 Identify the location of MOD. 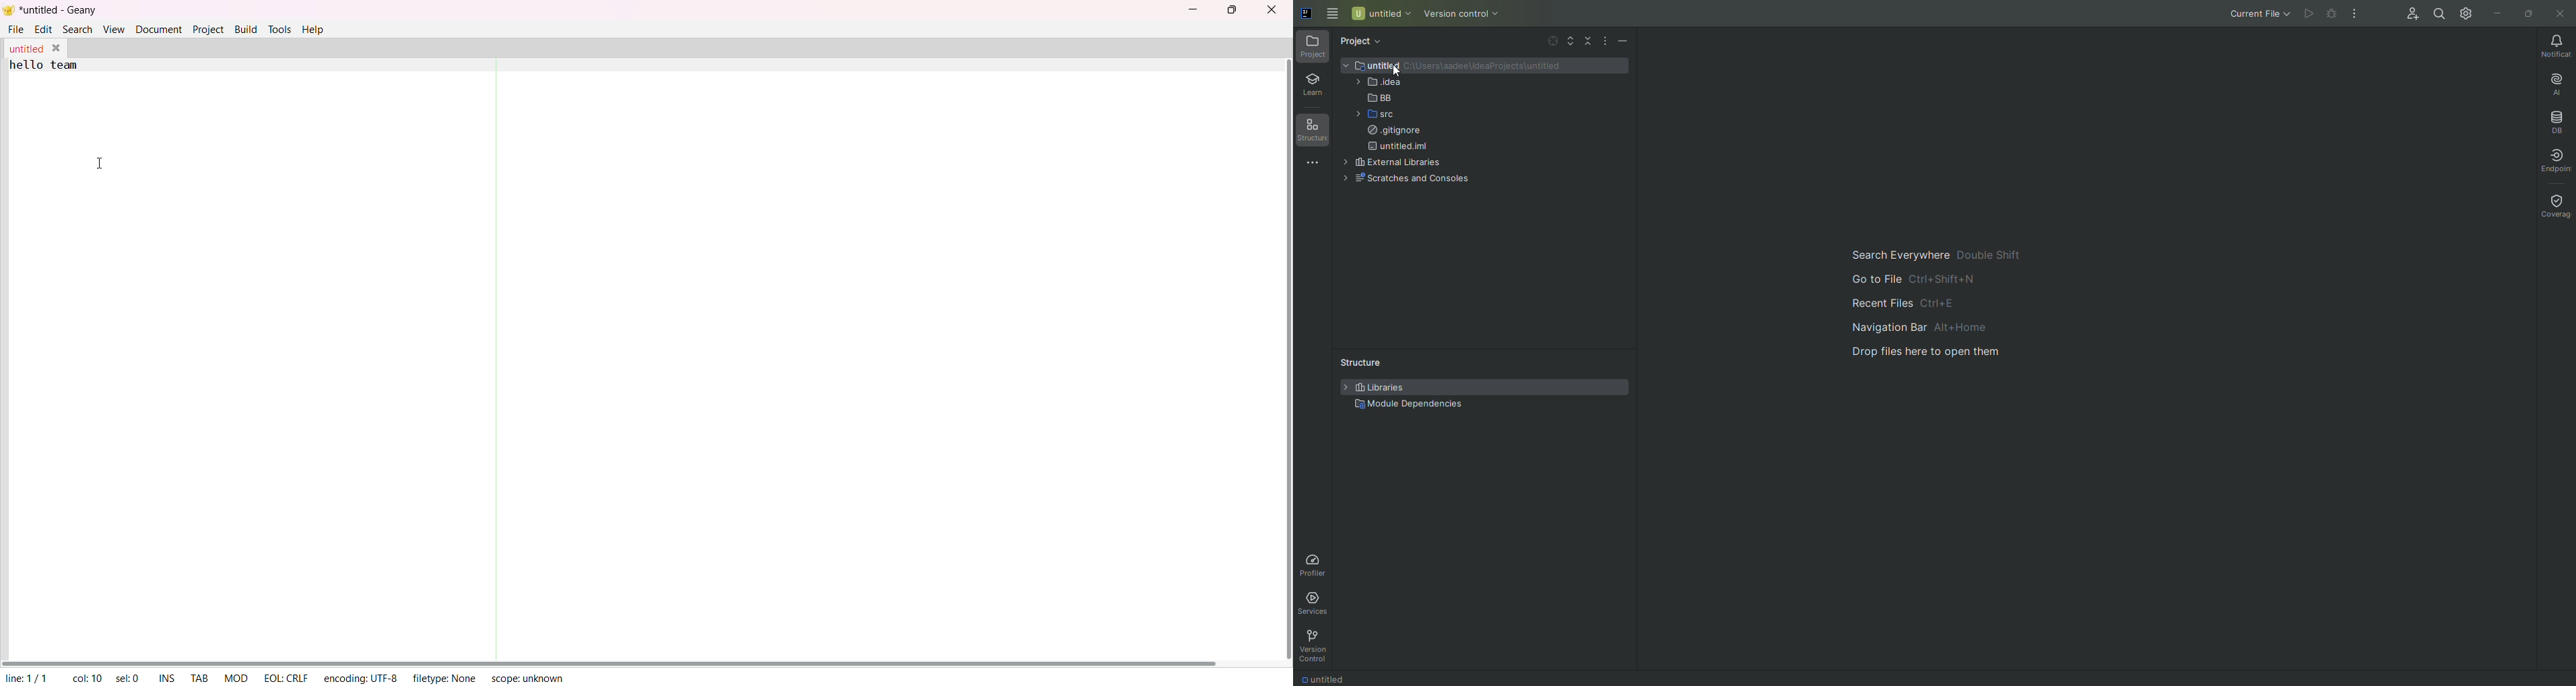
(238, 677).